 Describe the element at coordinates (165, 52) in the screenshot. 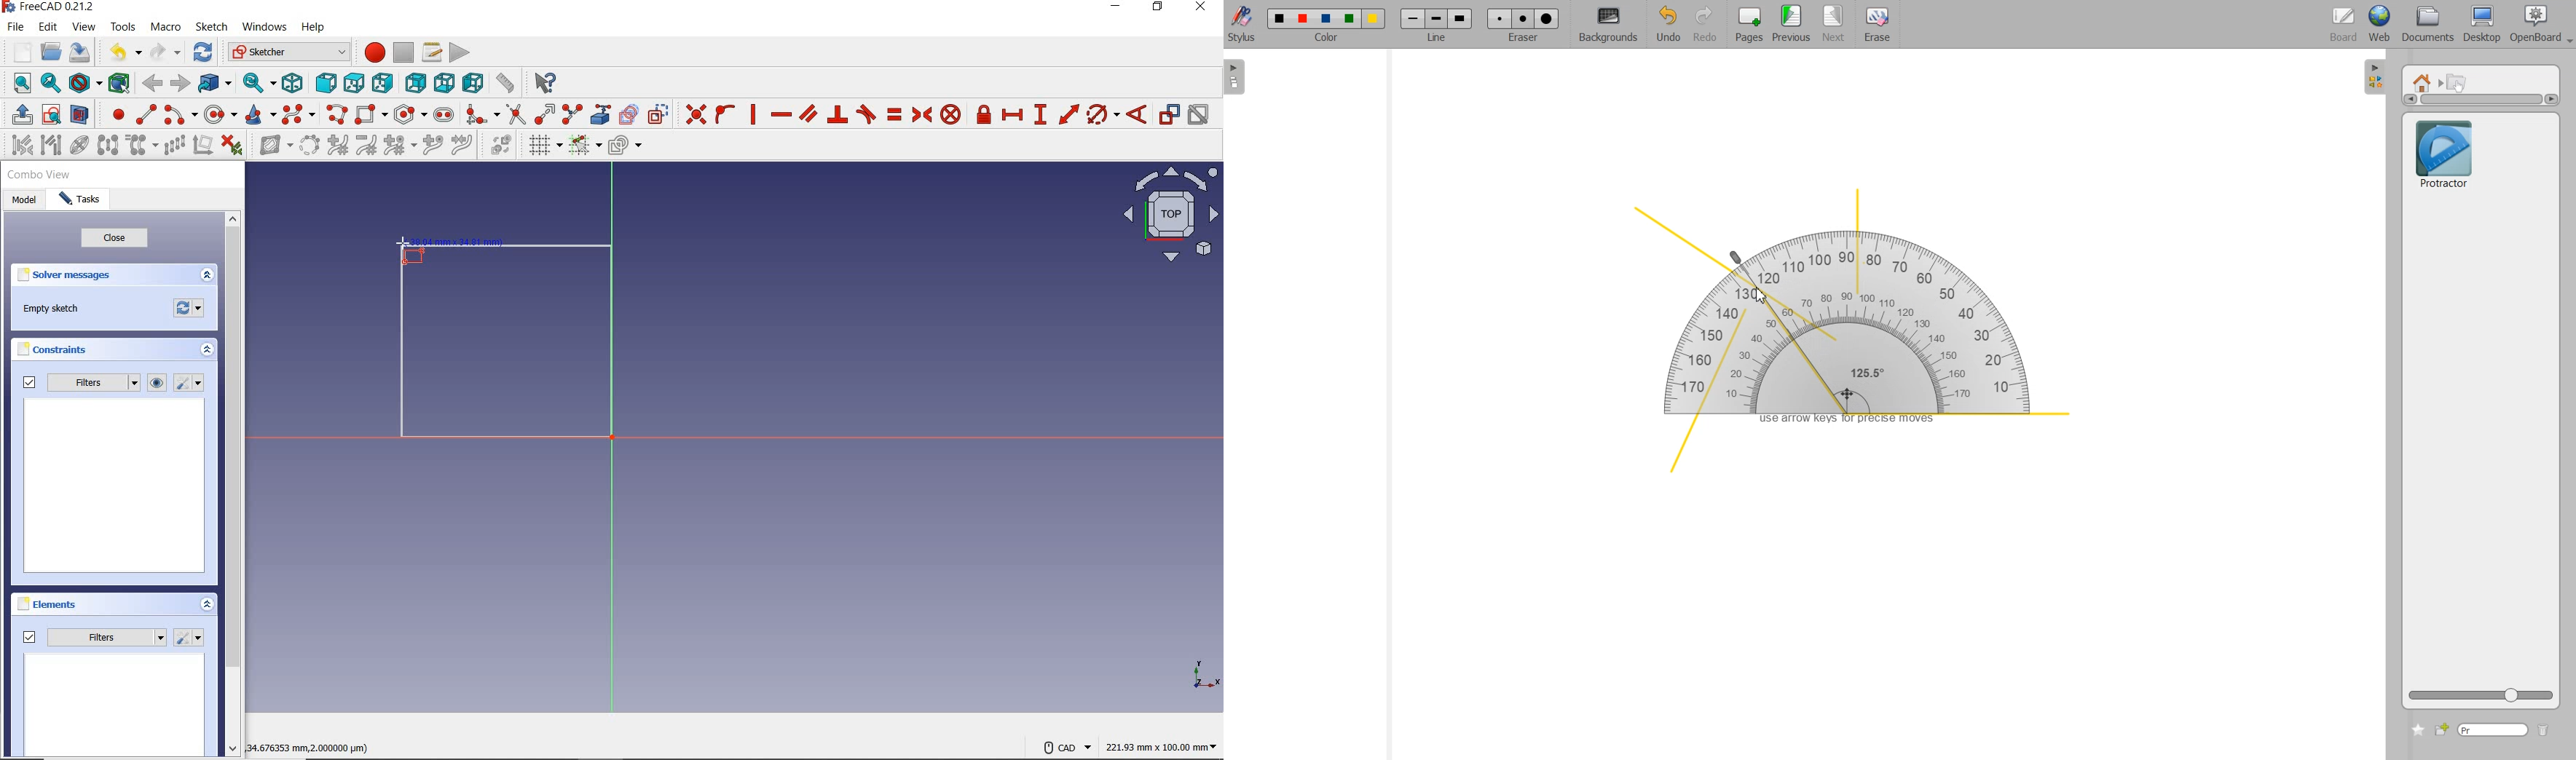

I see `redo` at that location.